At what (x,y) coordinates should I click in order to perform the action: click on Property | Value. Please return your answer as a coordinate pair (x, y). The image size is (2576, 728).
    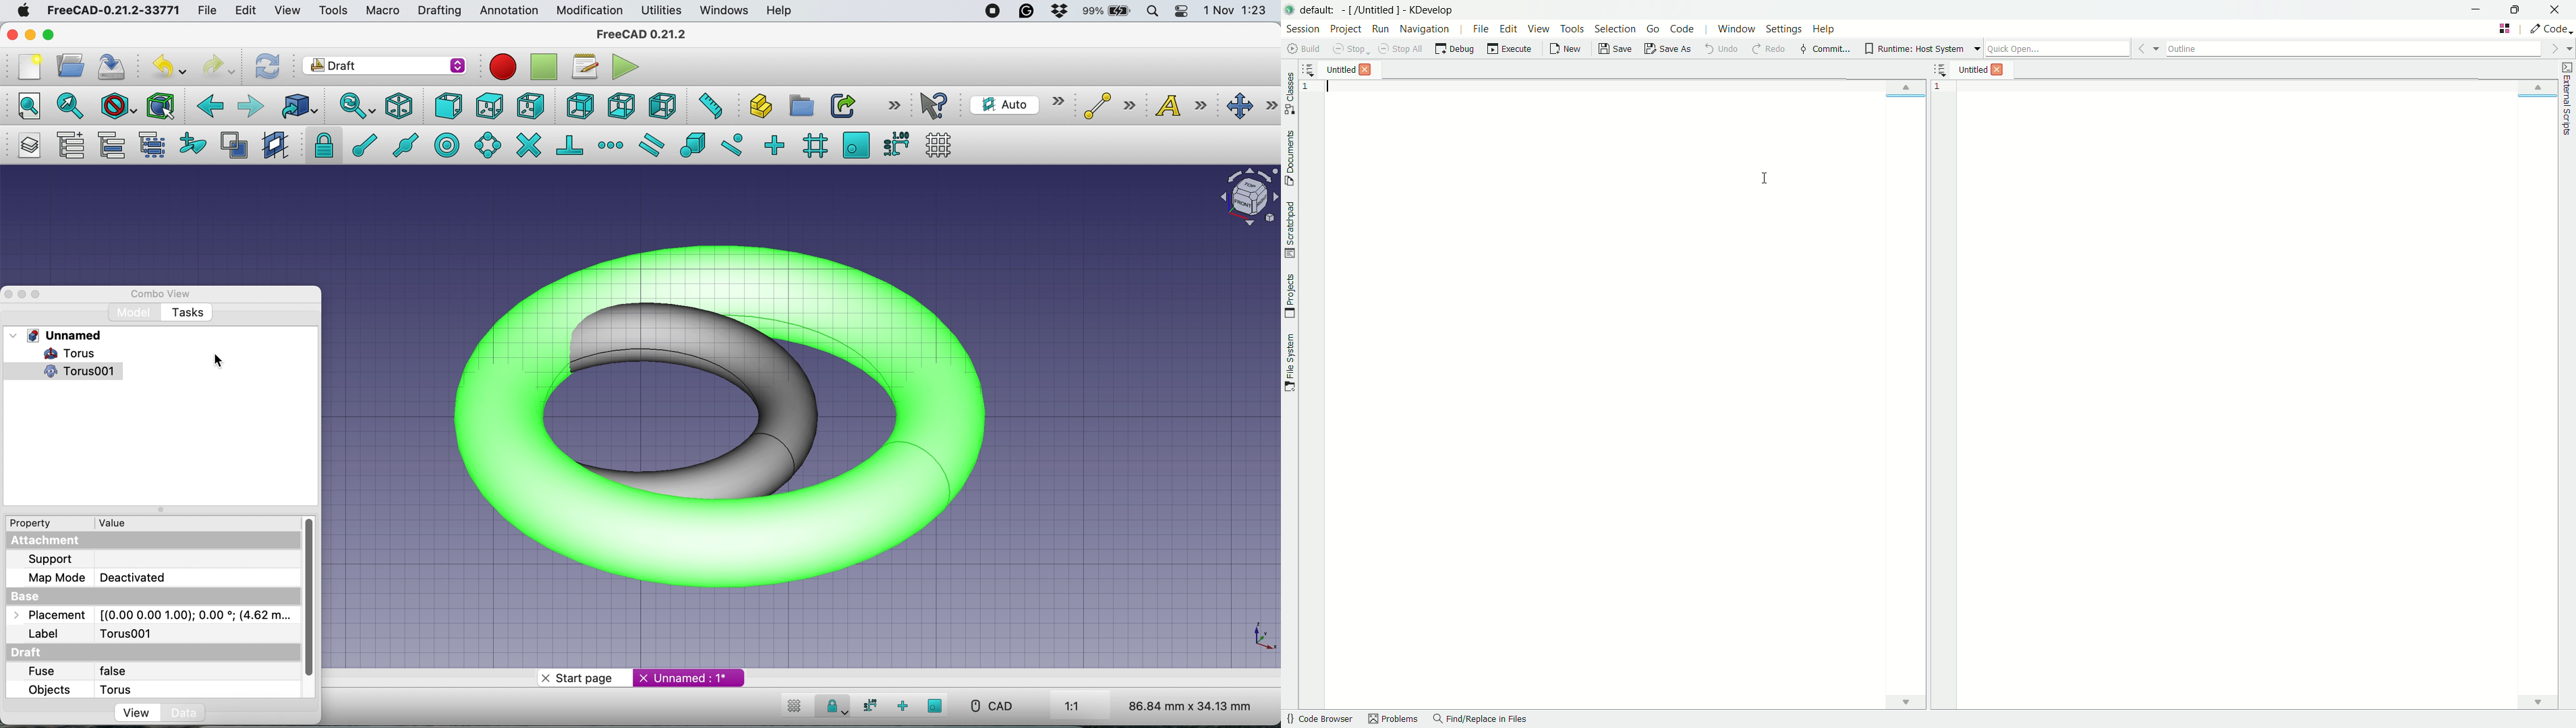
    Looking at the image, I should click on (84, 523).